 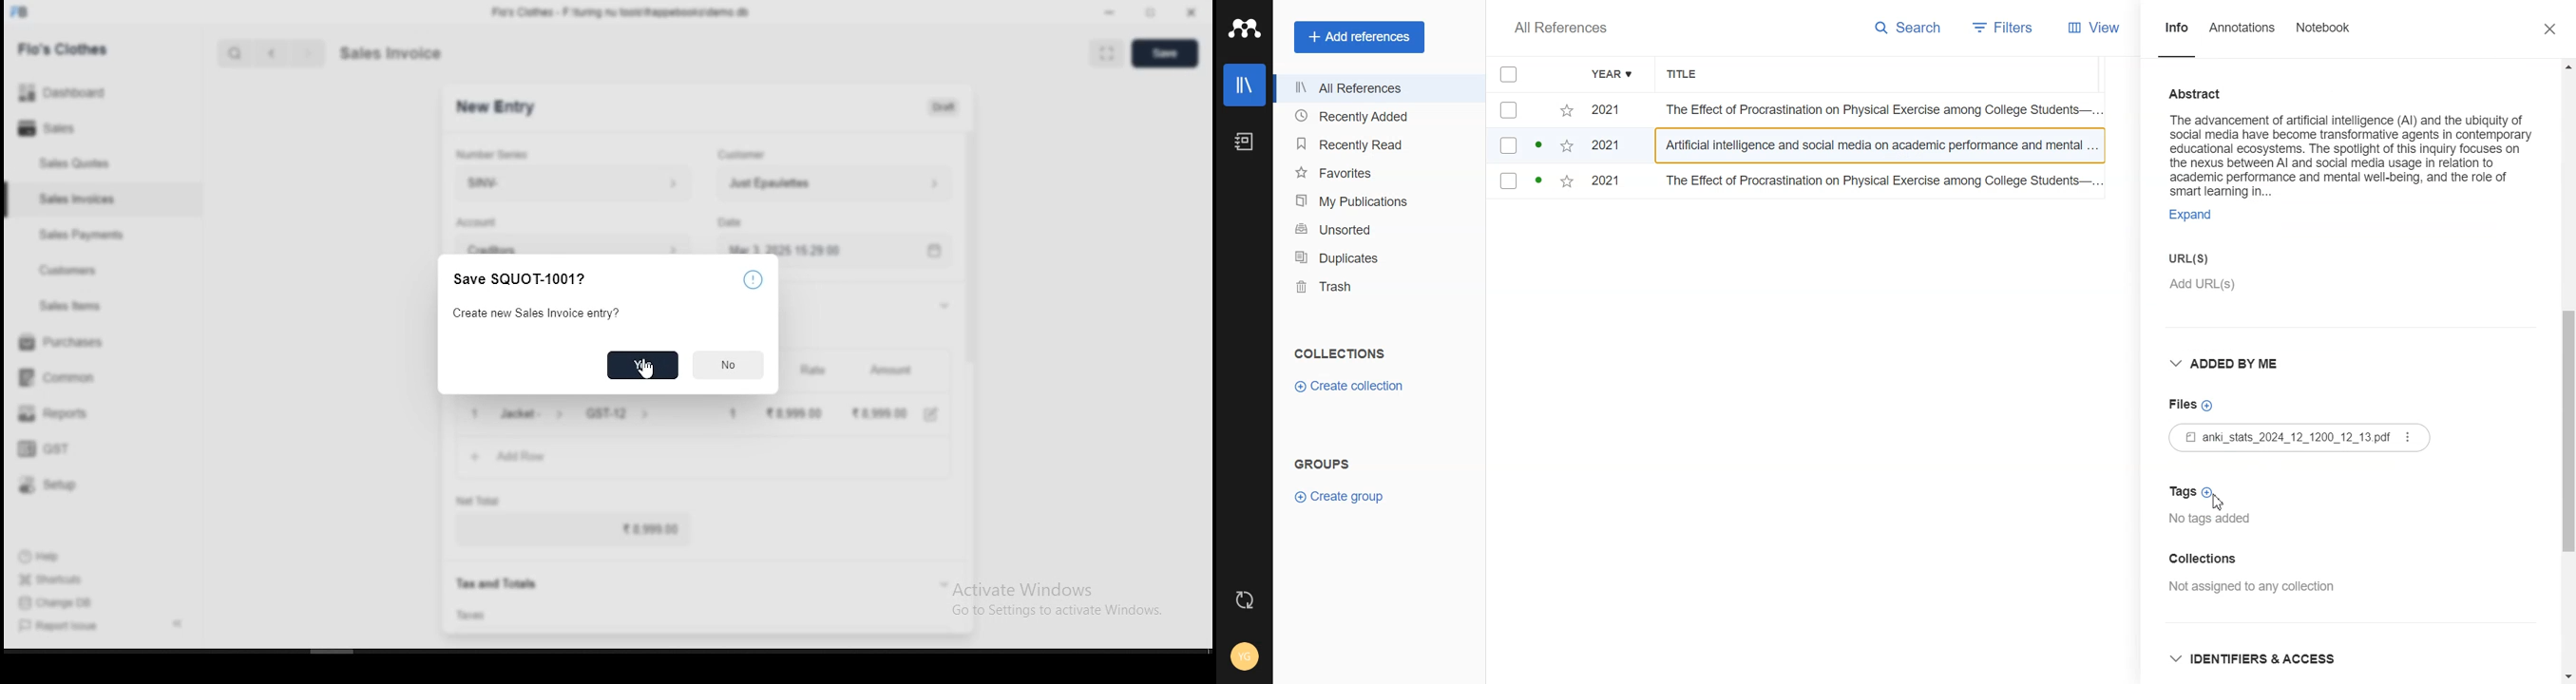 I want to click on help, so click(x=744, y=280).